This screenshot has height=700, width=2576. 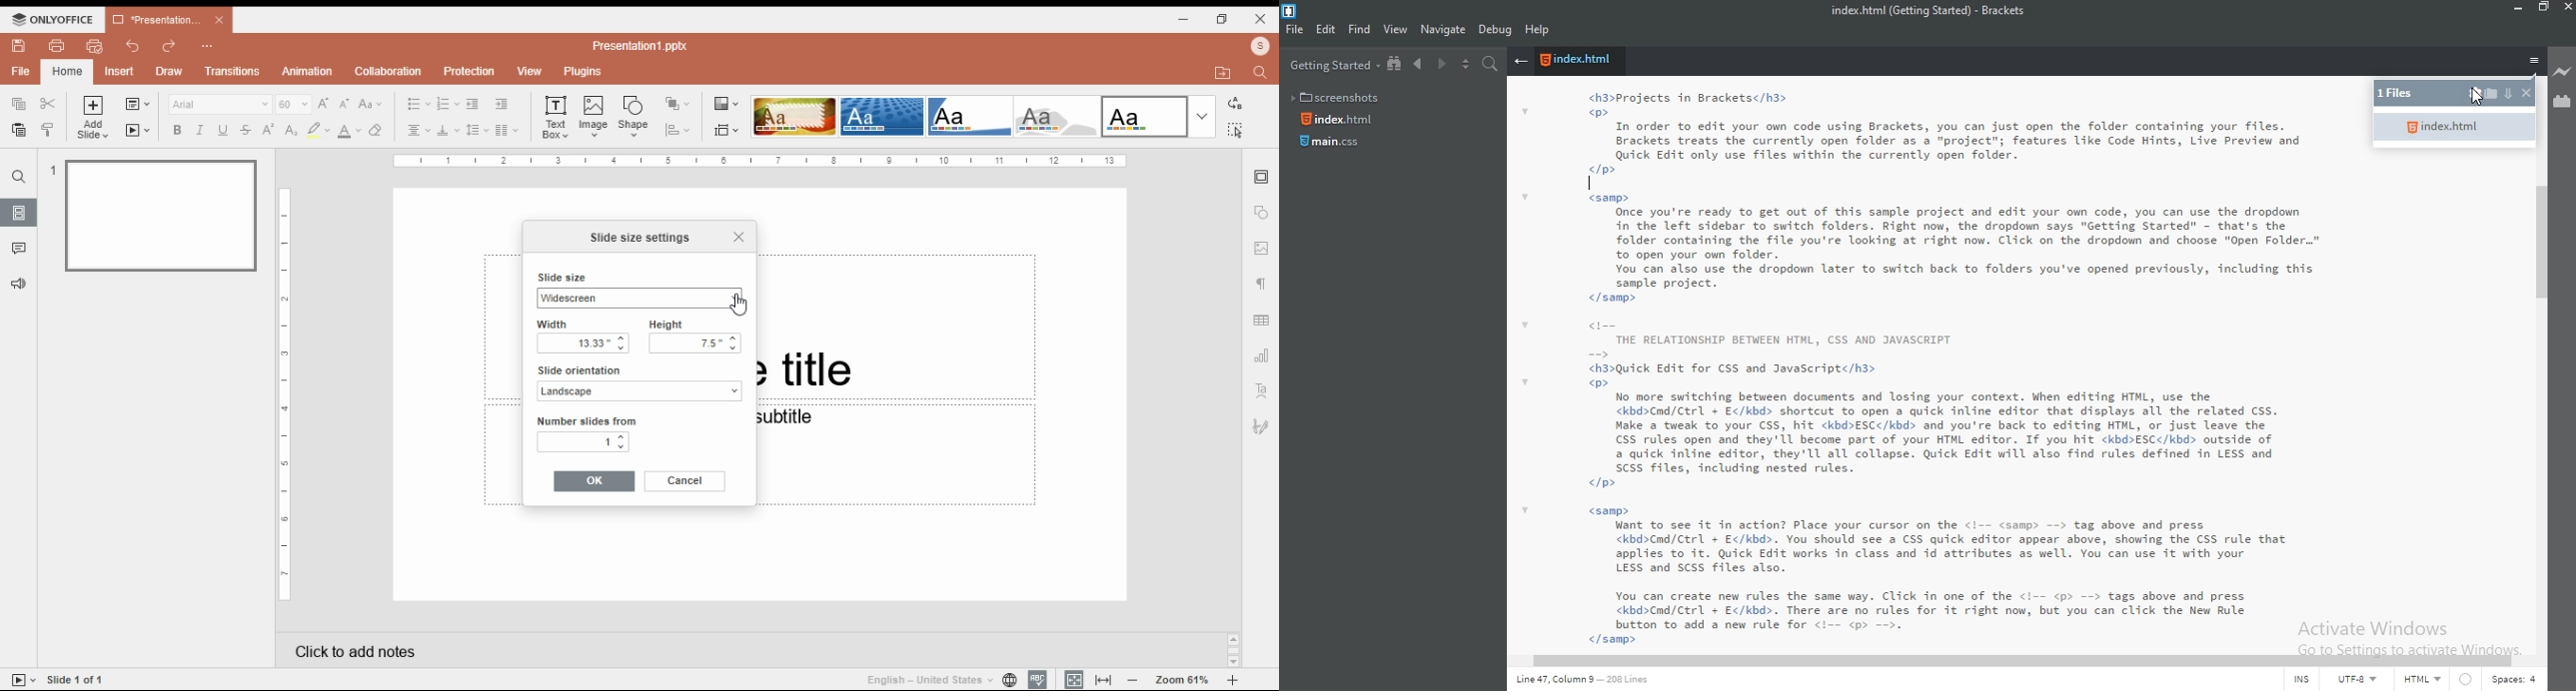 What do you see at coordinates (134, 46) in the screenshot?
I see `undo` at bounding box center [134, 46].